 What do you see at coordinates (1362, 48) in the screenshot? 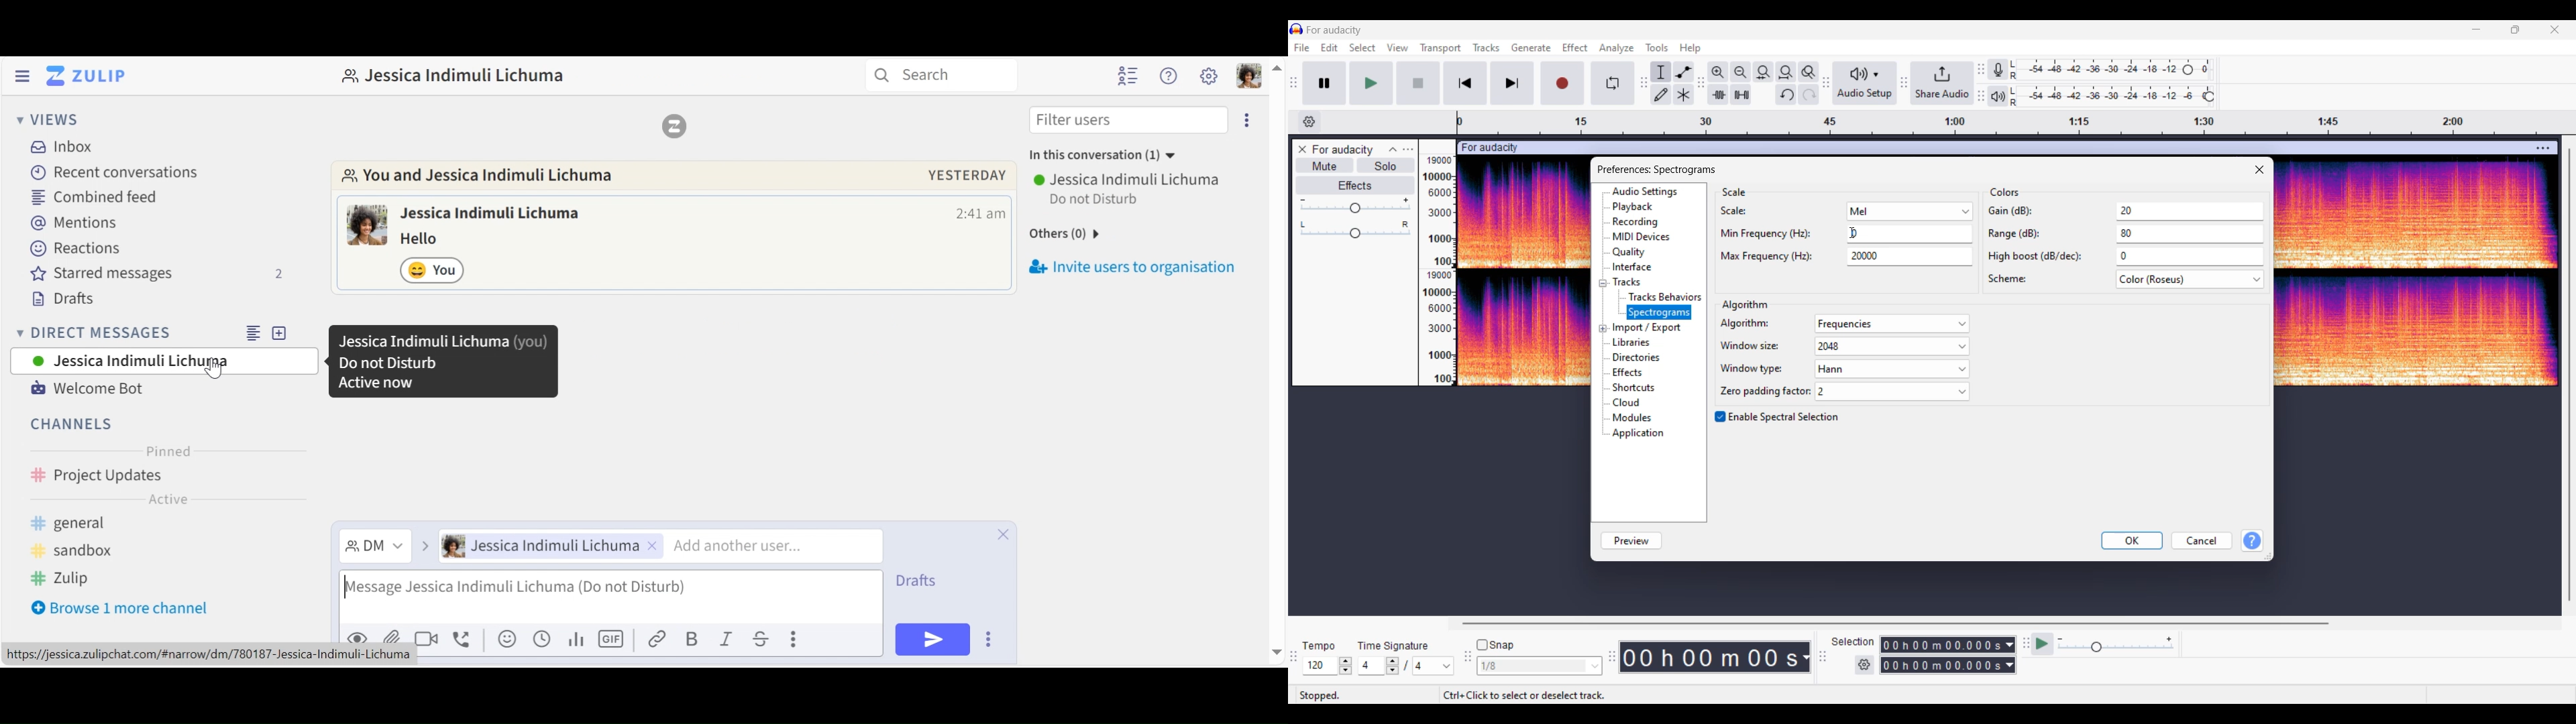
I see `Select menu` at bounding box center [1362, 48].